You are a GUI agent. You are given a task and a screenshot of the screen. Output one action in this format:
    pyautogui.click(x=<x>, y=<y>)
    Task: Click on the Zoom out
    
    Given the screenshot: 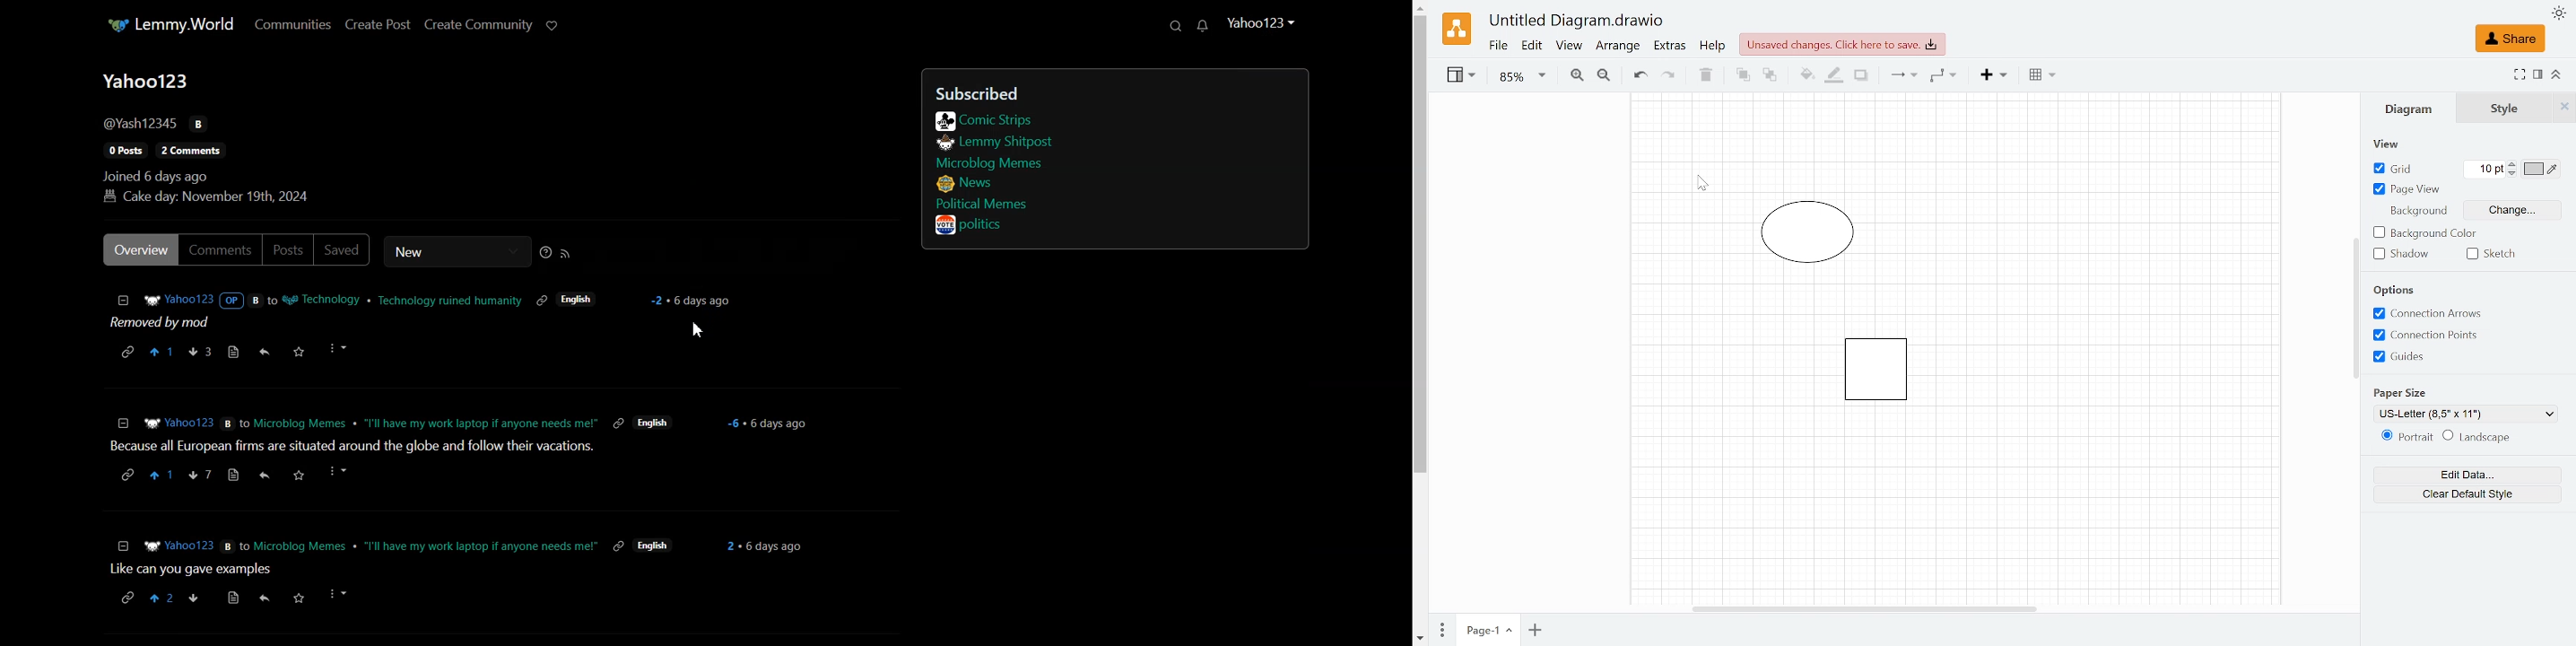 What is the action you would take?
    pyautogui.click(x=1604, y=76)
    